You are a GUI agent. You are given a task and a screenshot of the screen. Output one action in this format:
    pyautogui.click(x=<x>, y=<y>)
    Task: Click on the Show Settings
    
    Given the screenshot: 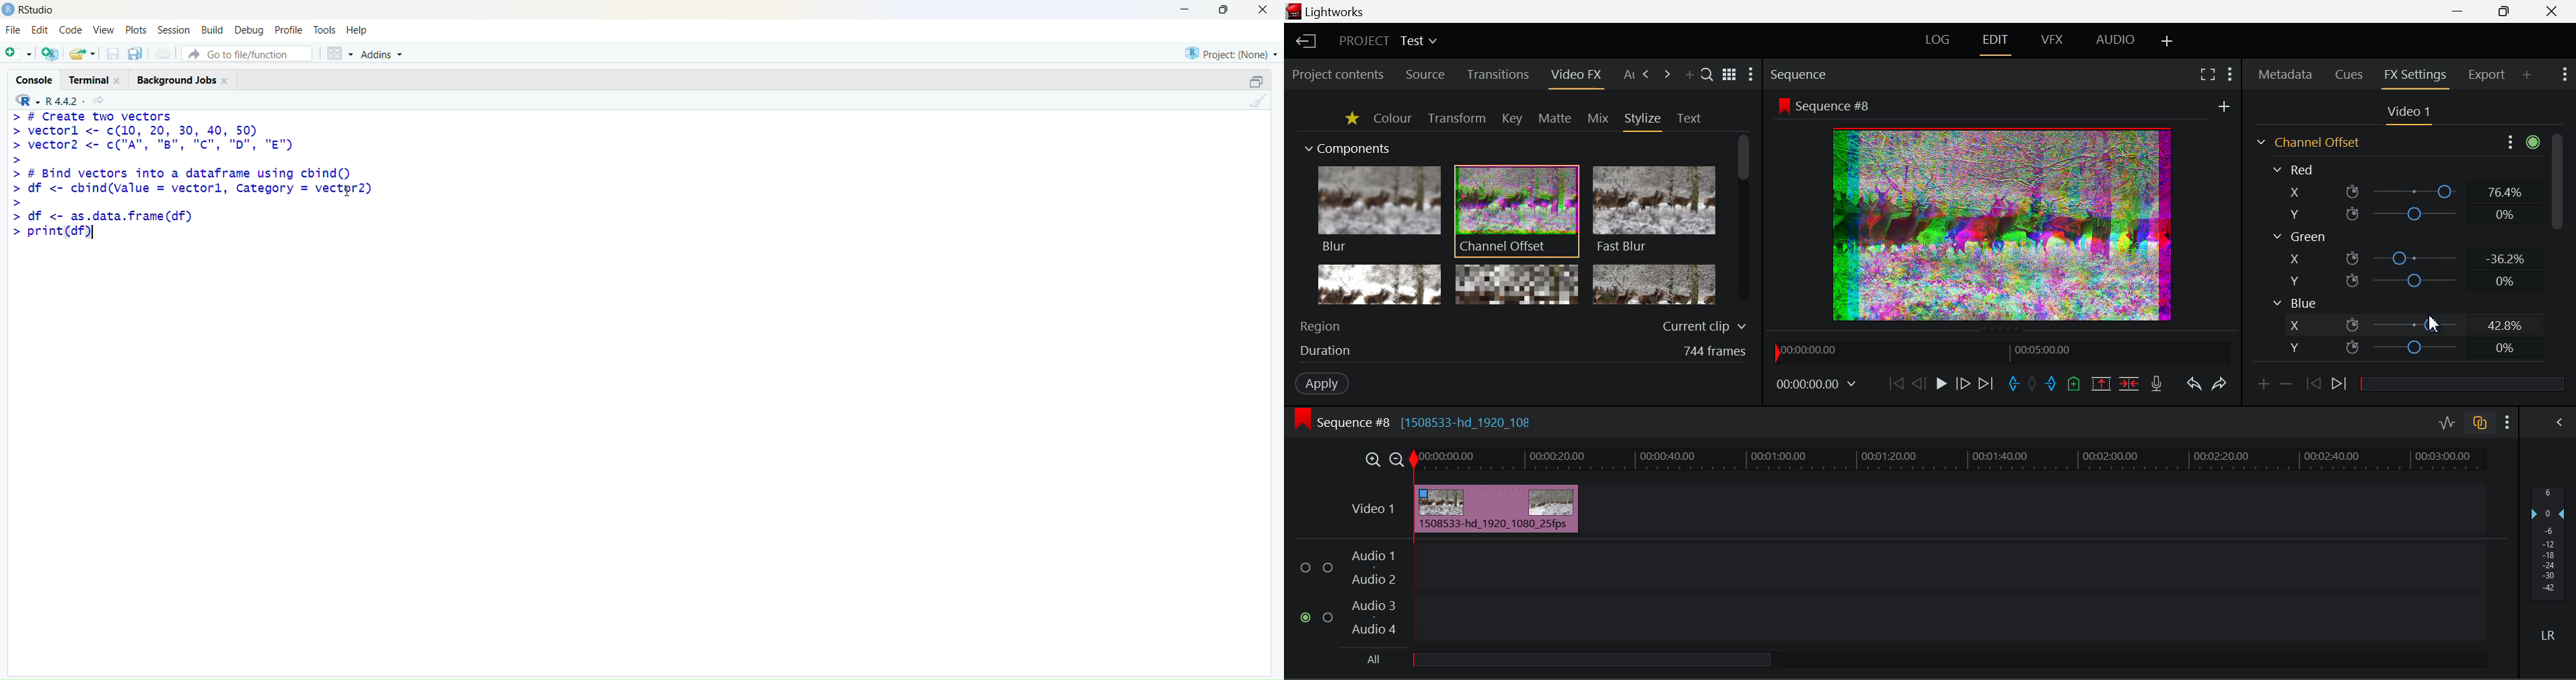 What is the action you would take?
    pyautogui.click(x=2507, y=423)
    